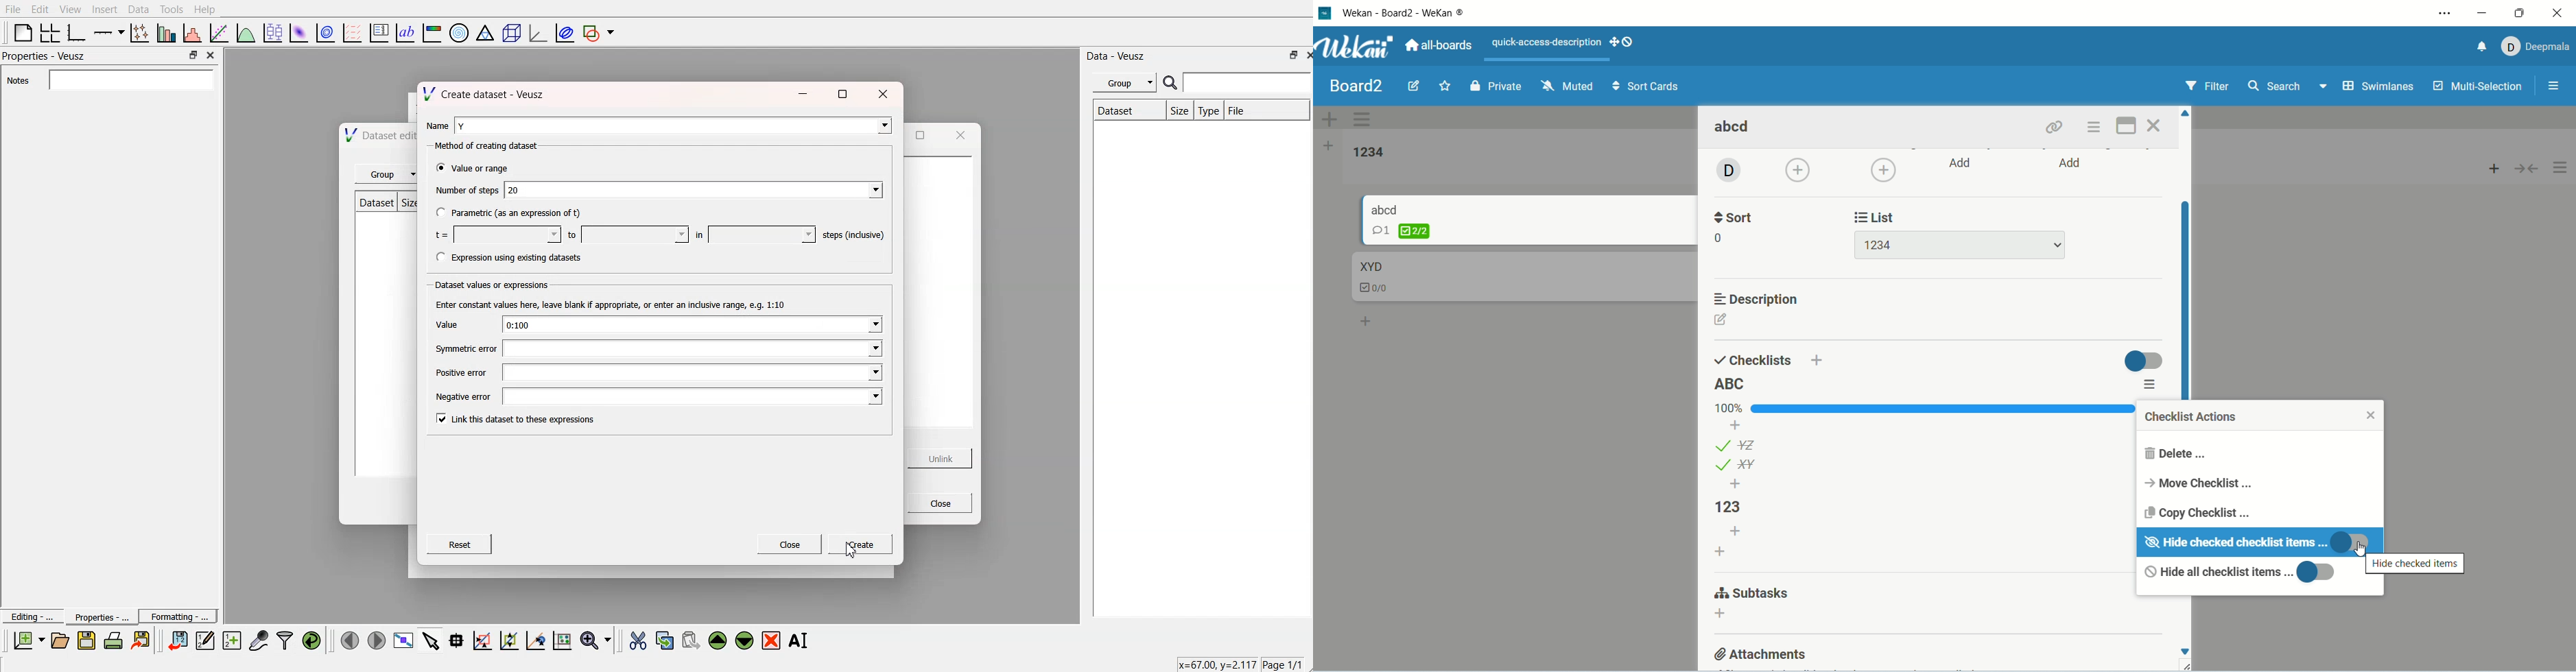  I want to click on New document, so click(29, 640).